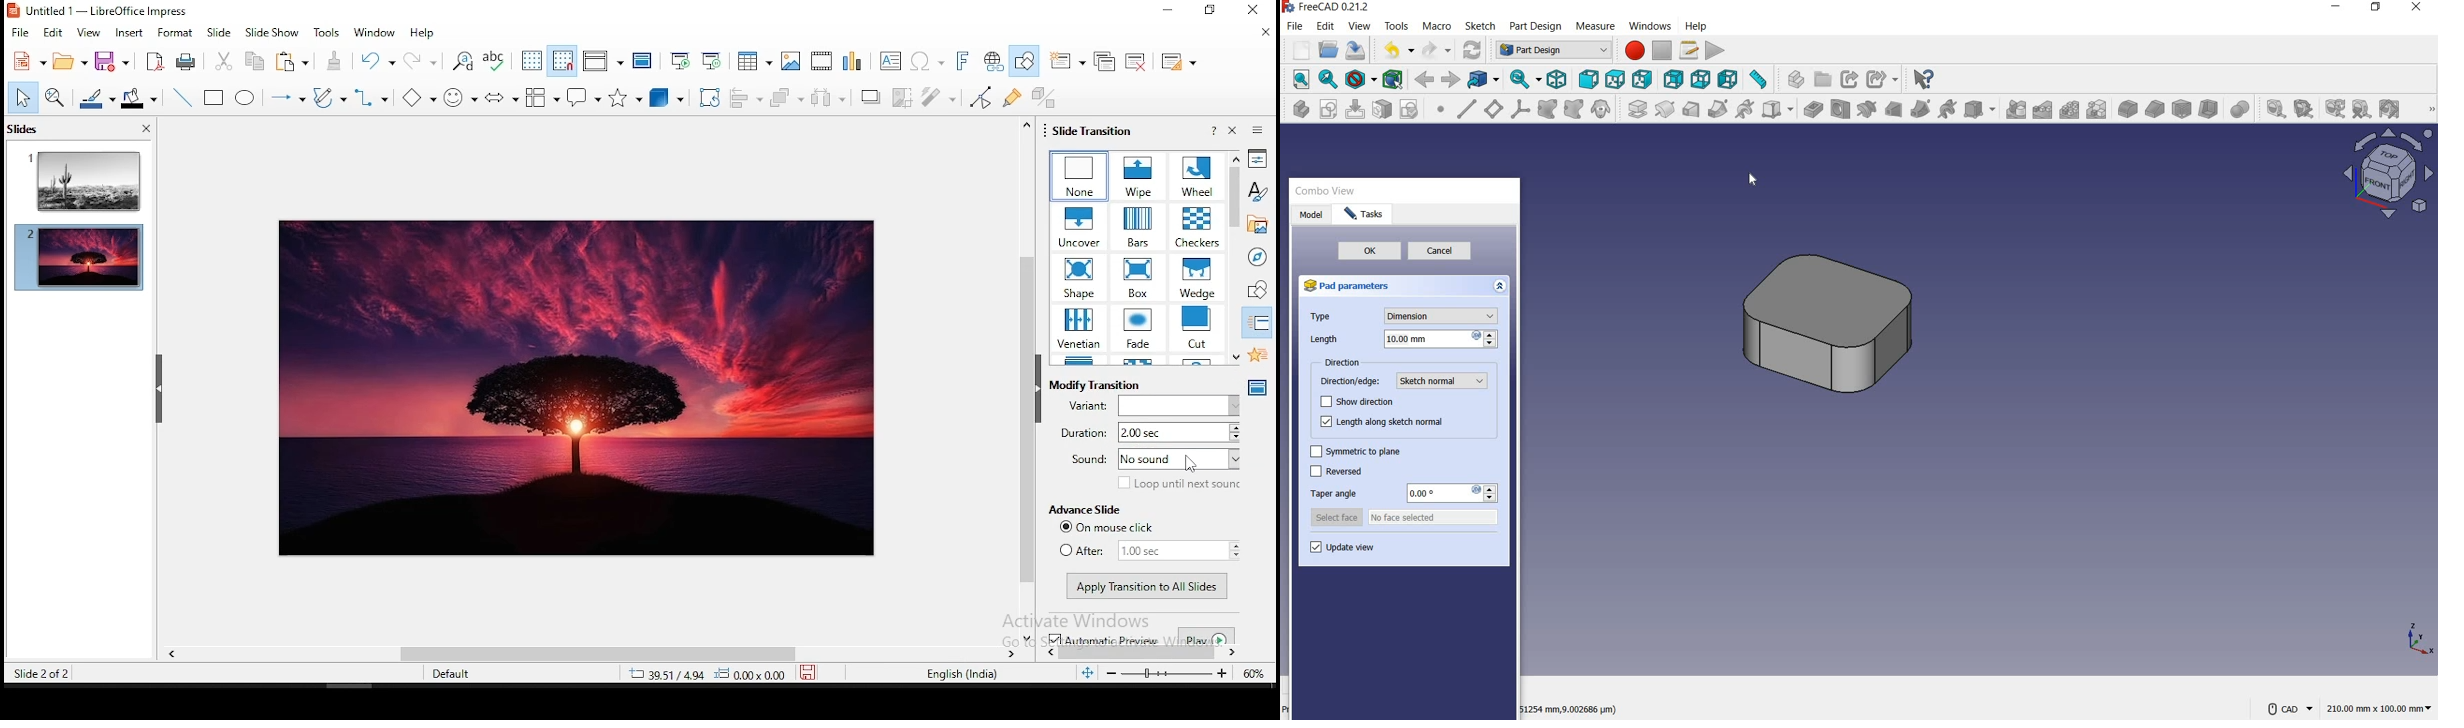 The image size is (2464, 728). Describe the element at coordinates (1079, 330) in the screenshot. I see `transition effects` at that location.